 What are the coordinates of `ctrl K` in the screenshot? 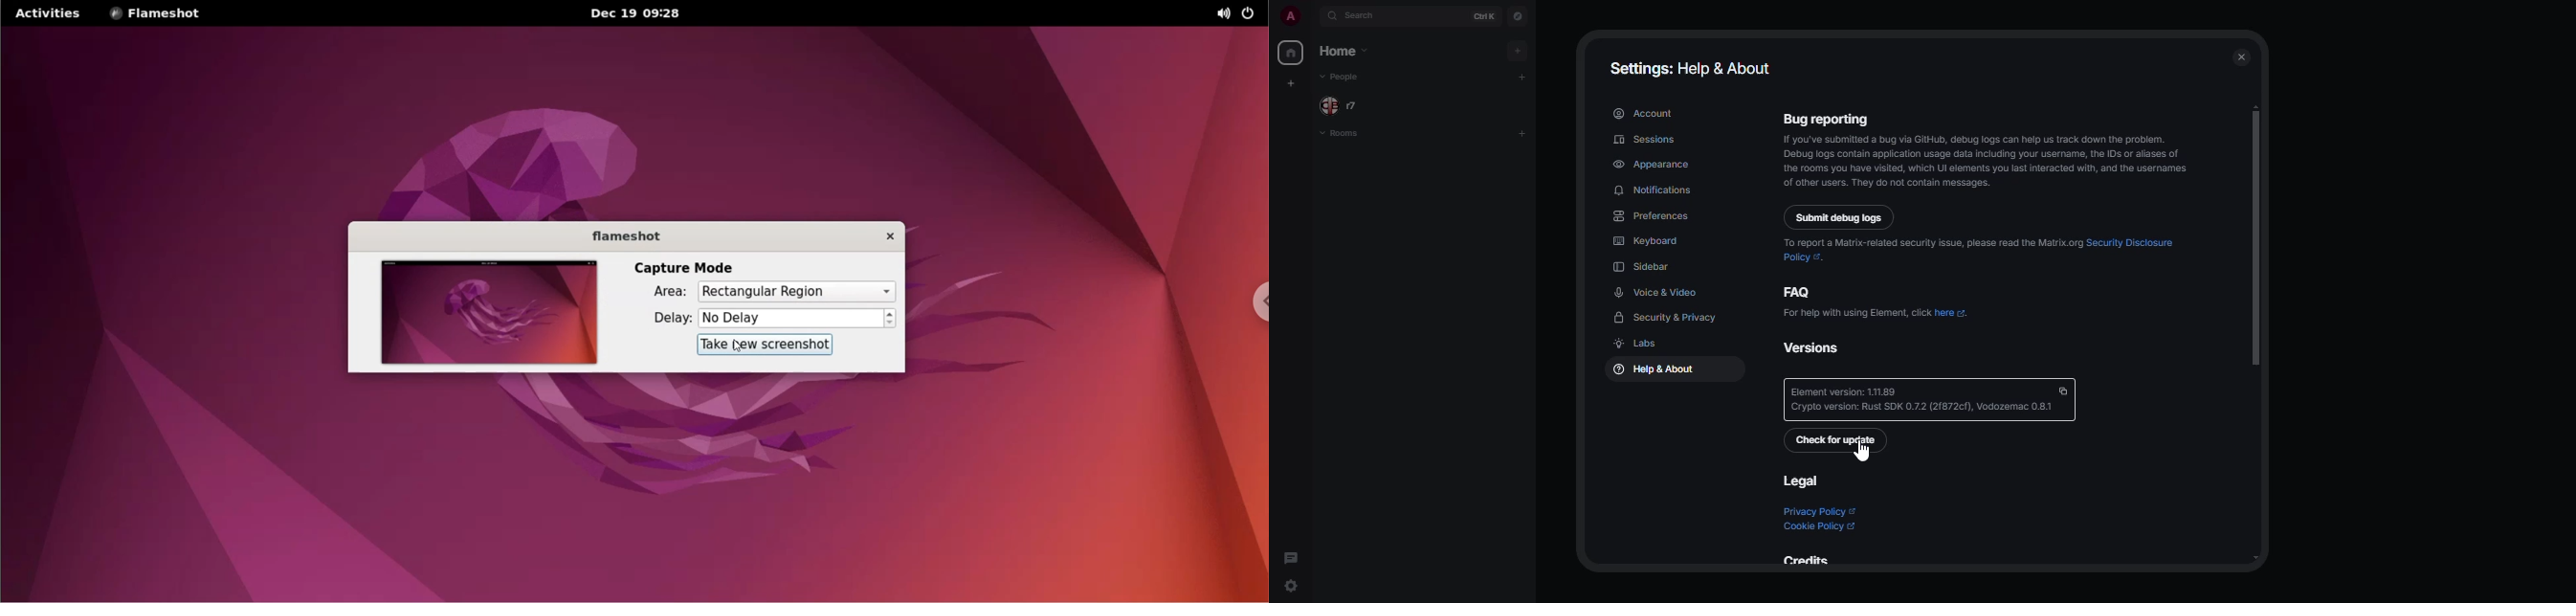 It's located at (1483, 14).